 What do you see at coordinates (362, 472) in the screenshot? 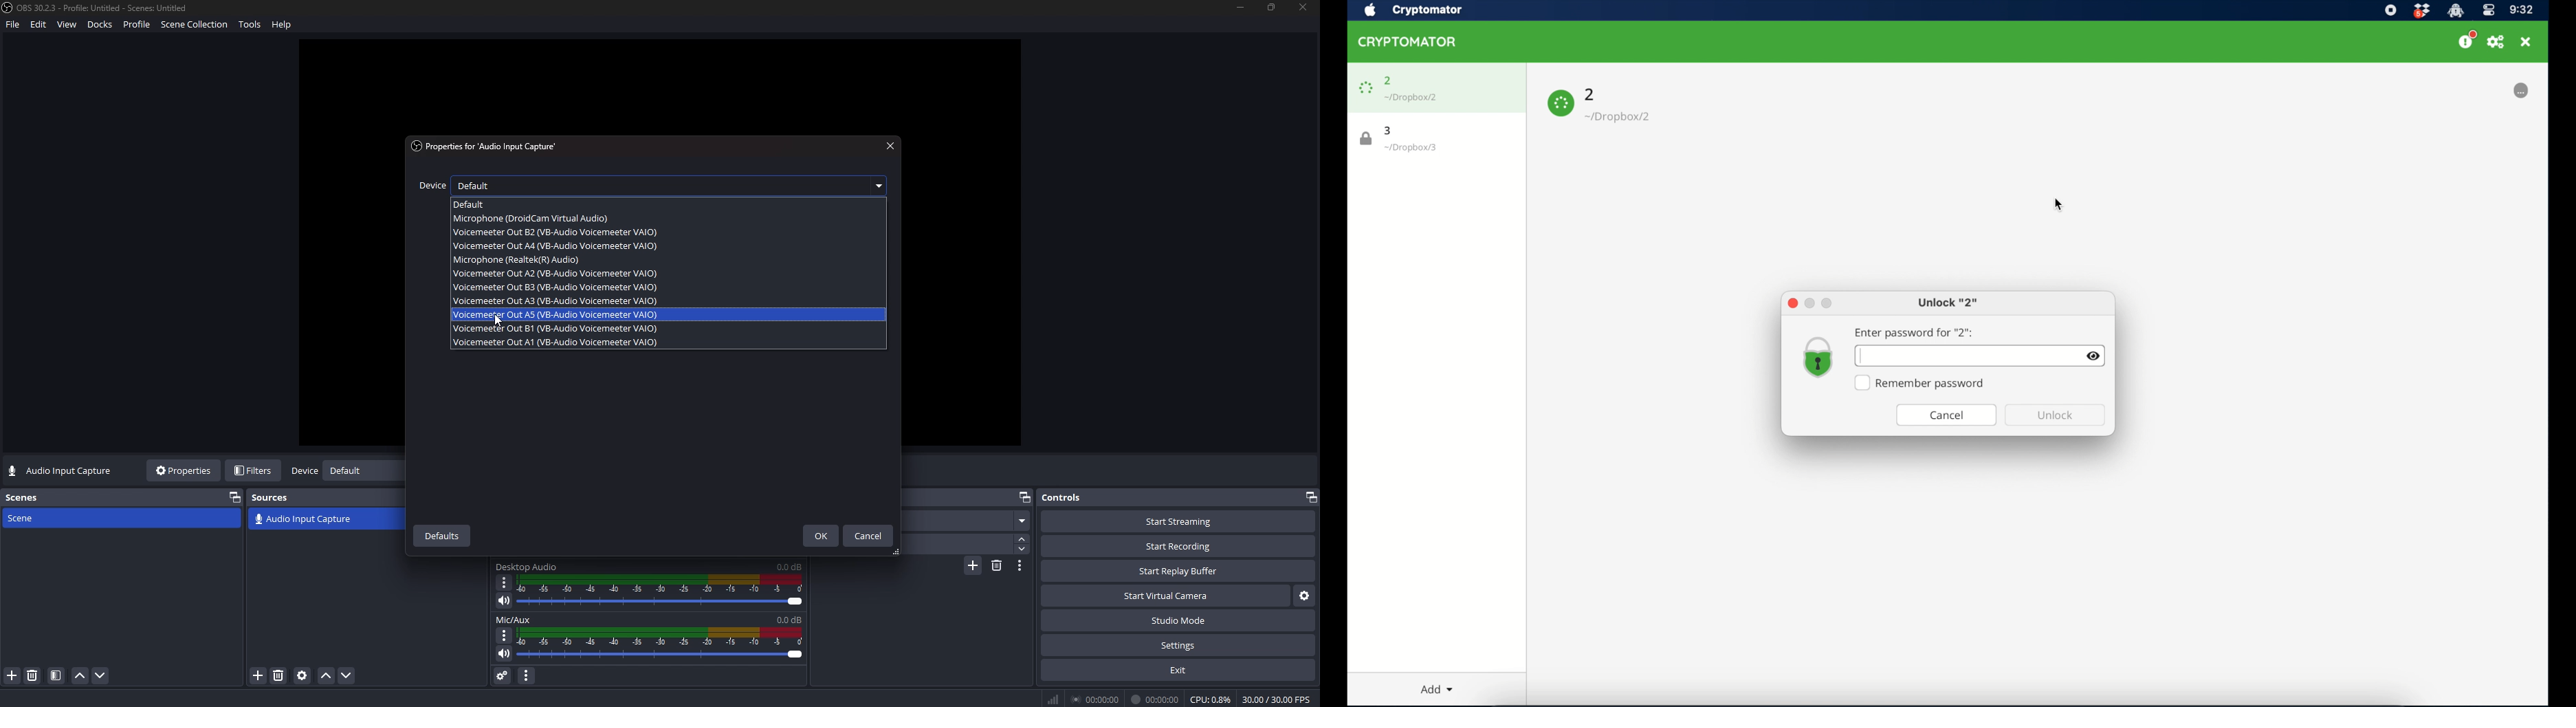
I see `pop out` at bounding box center [362, 472].